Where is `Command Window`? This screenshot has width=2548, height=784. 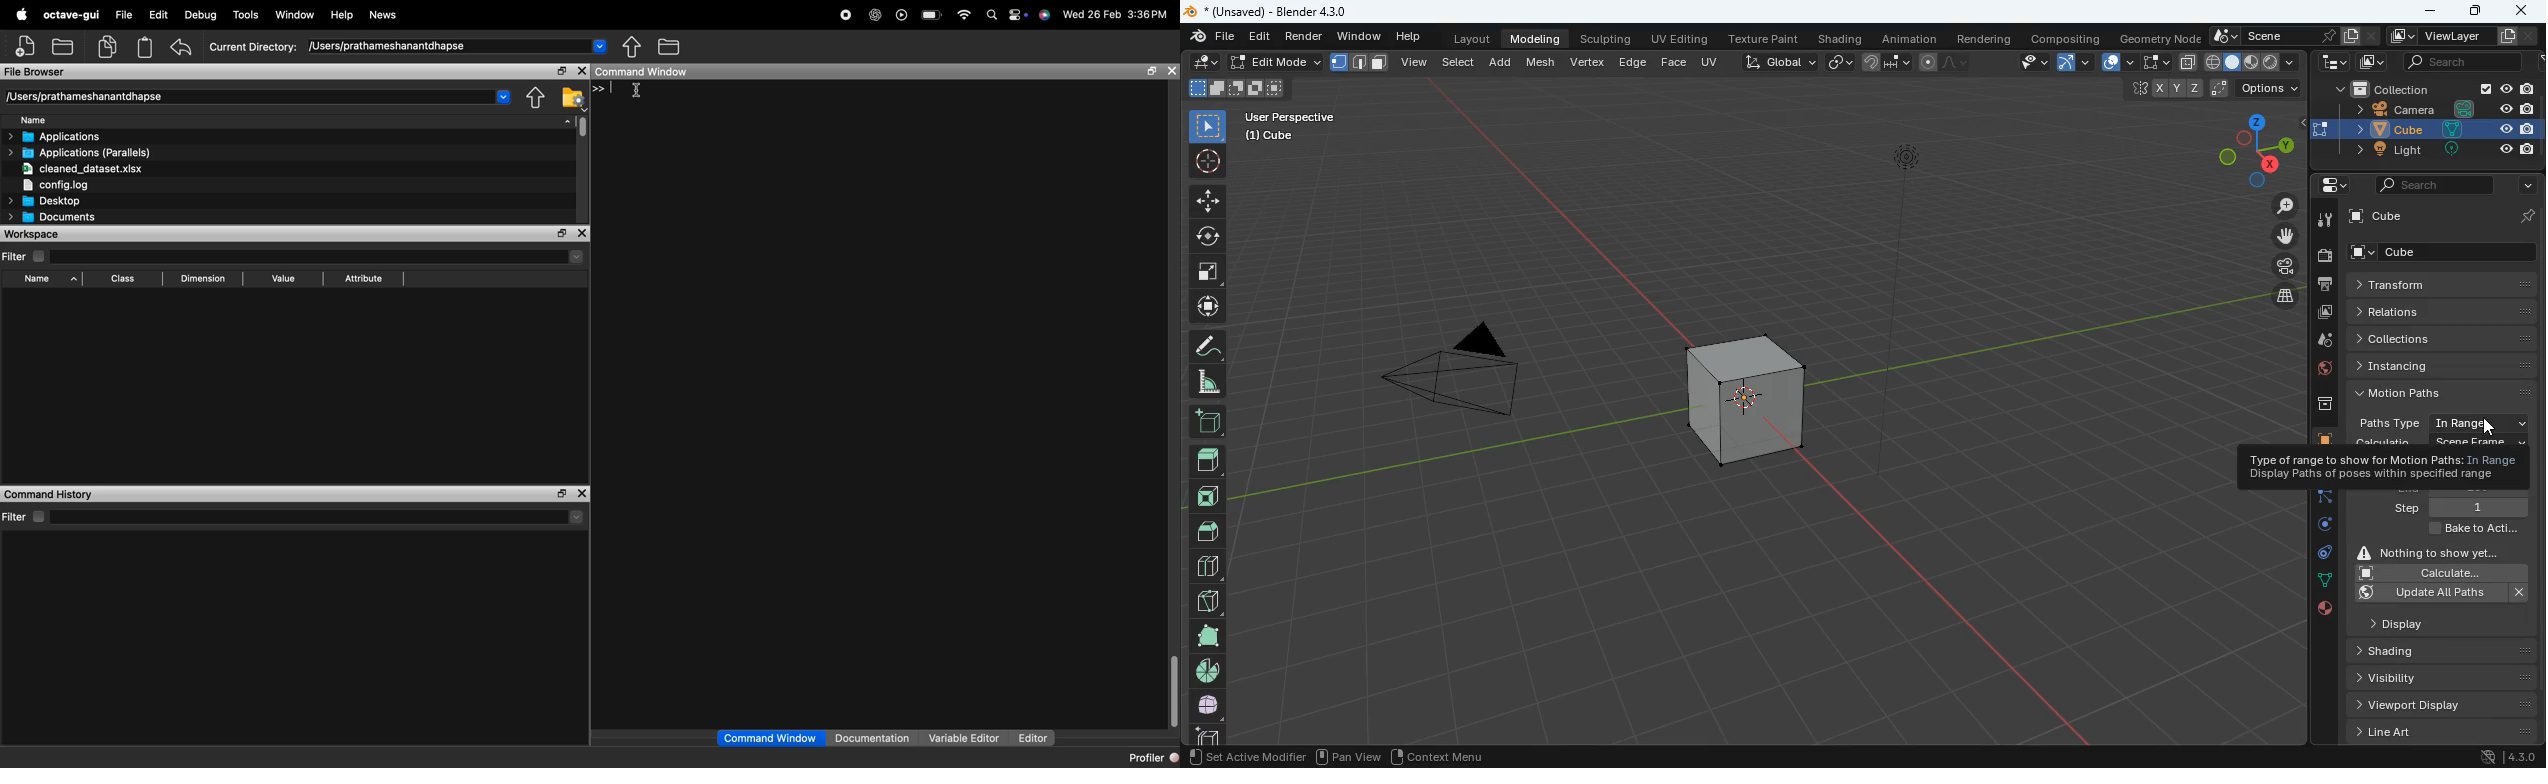
Command Window is located at coordinates (864, 72).